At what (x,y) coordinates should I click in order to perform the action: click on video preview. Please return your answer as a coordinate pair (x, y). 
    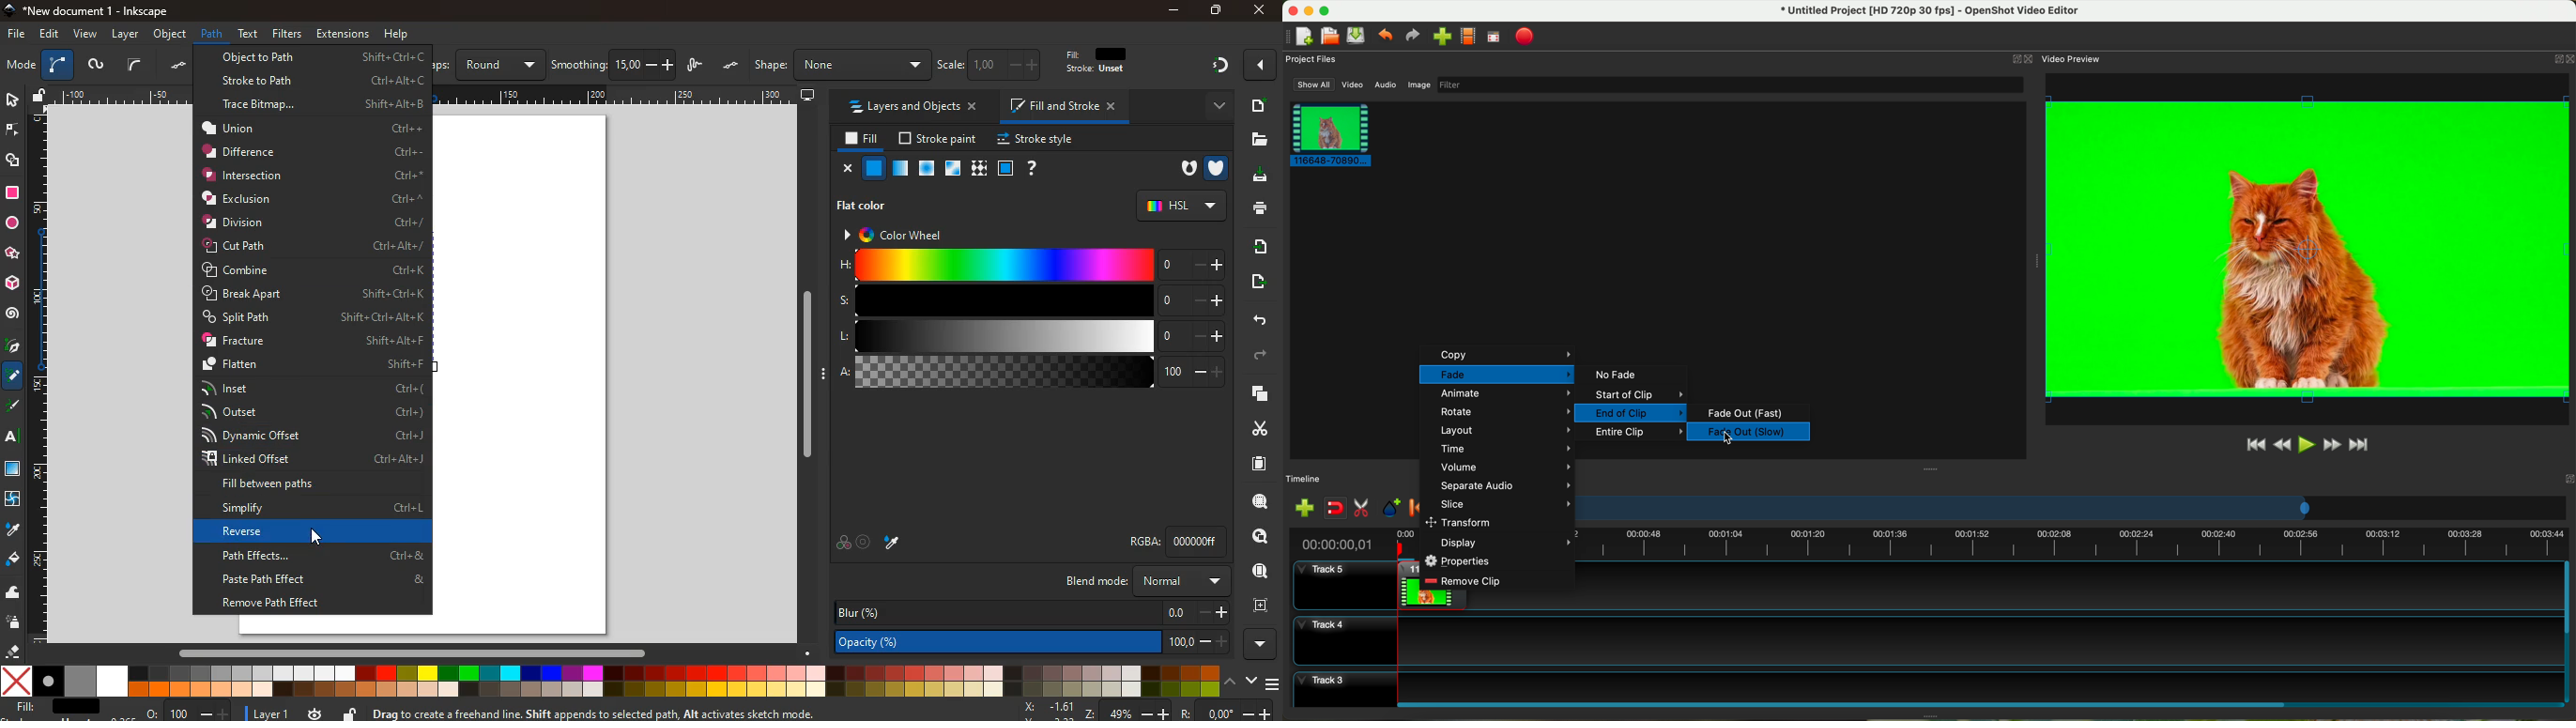
    Looking at the image, I should click on (2073, 59).